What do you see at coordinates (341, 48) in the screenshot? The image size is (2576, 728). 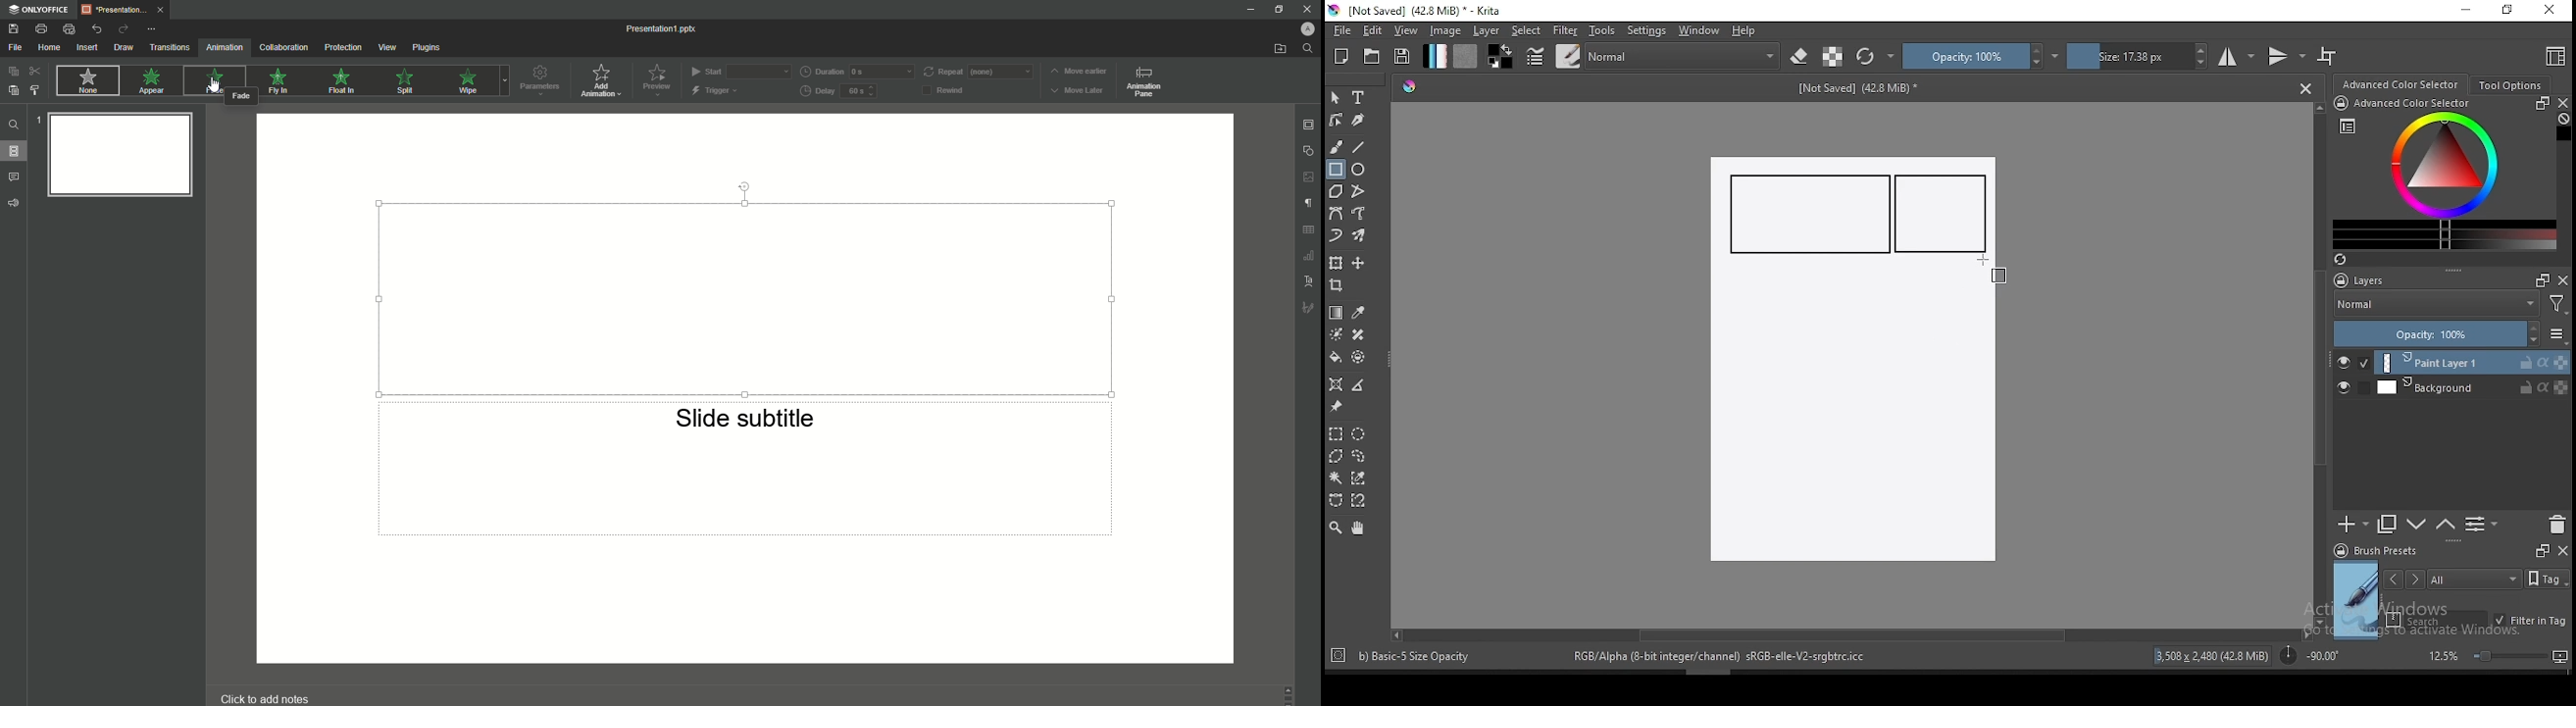 I see `Protection` at bounding box center [341, 48].